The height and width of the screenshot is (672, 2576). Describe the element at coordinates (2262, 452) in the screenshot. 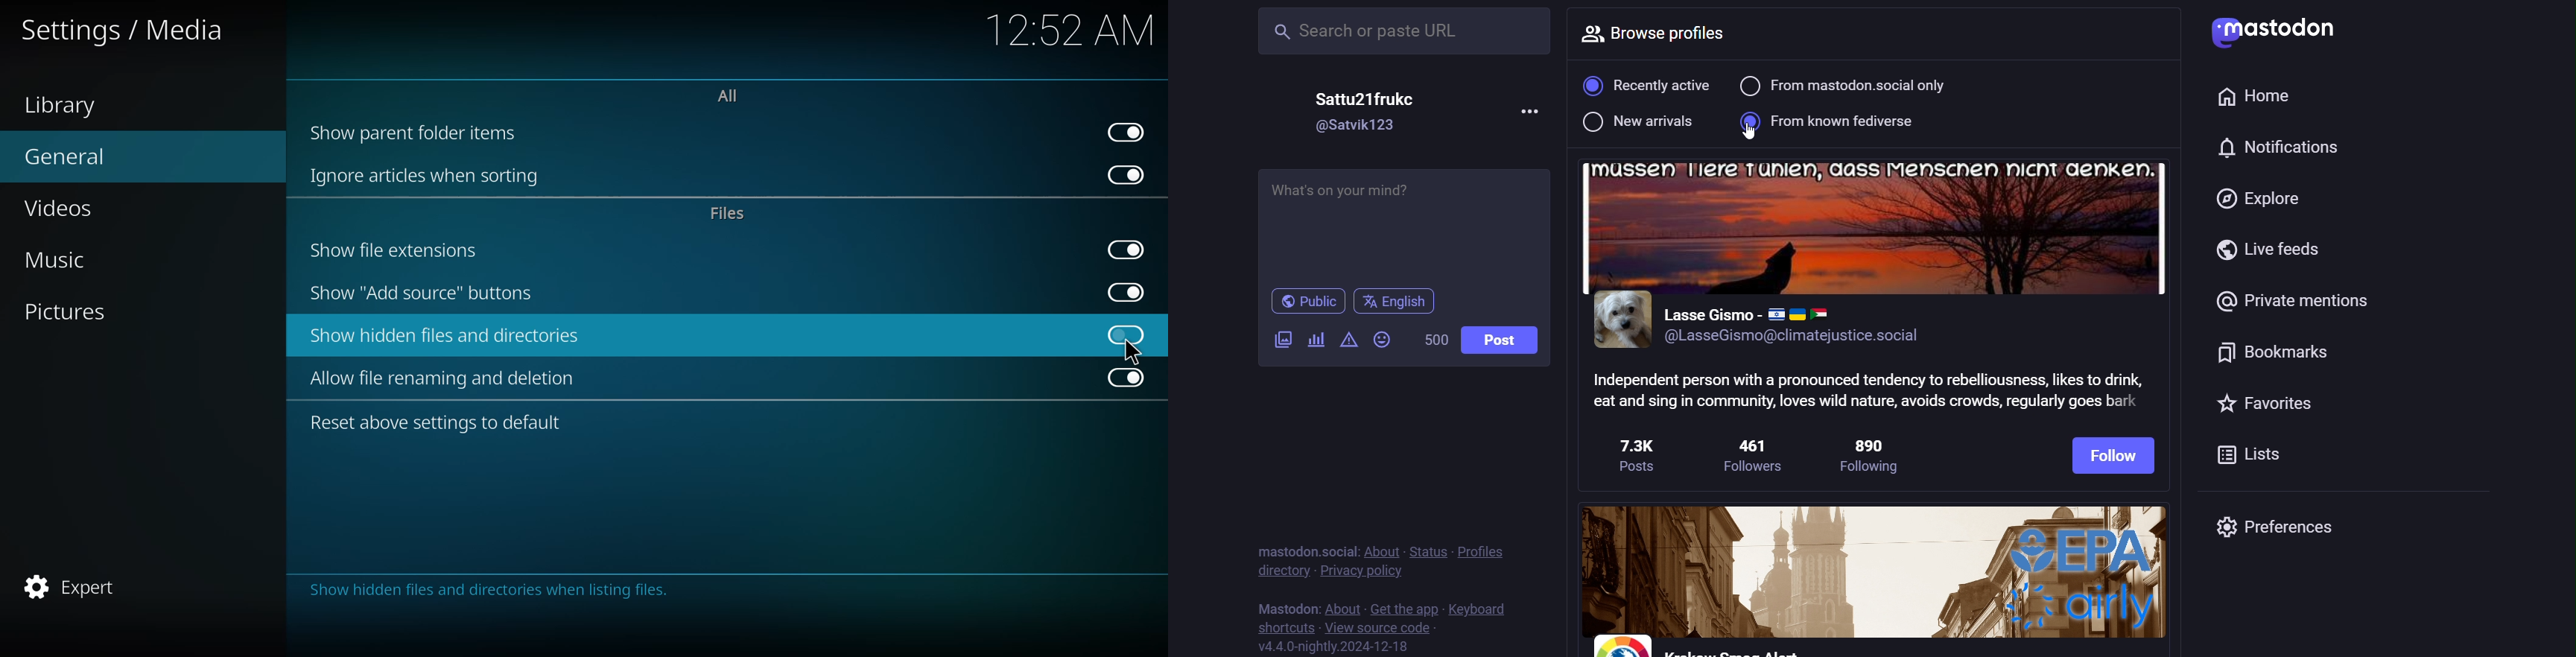

I see `list` at that location.